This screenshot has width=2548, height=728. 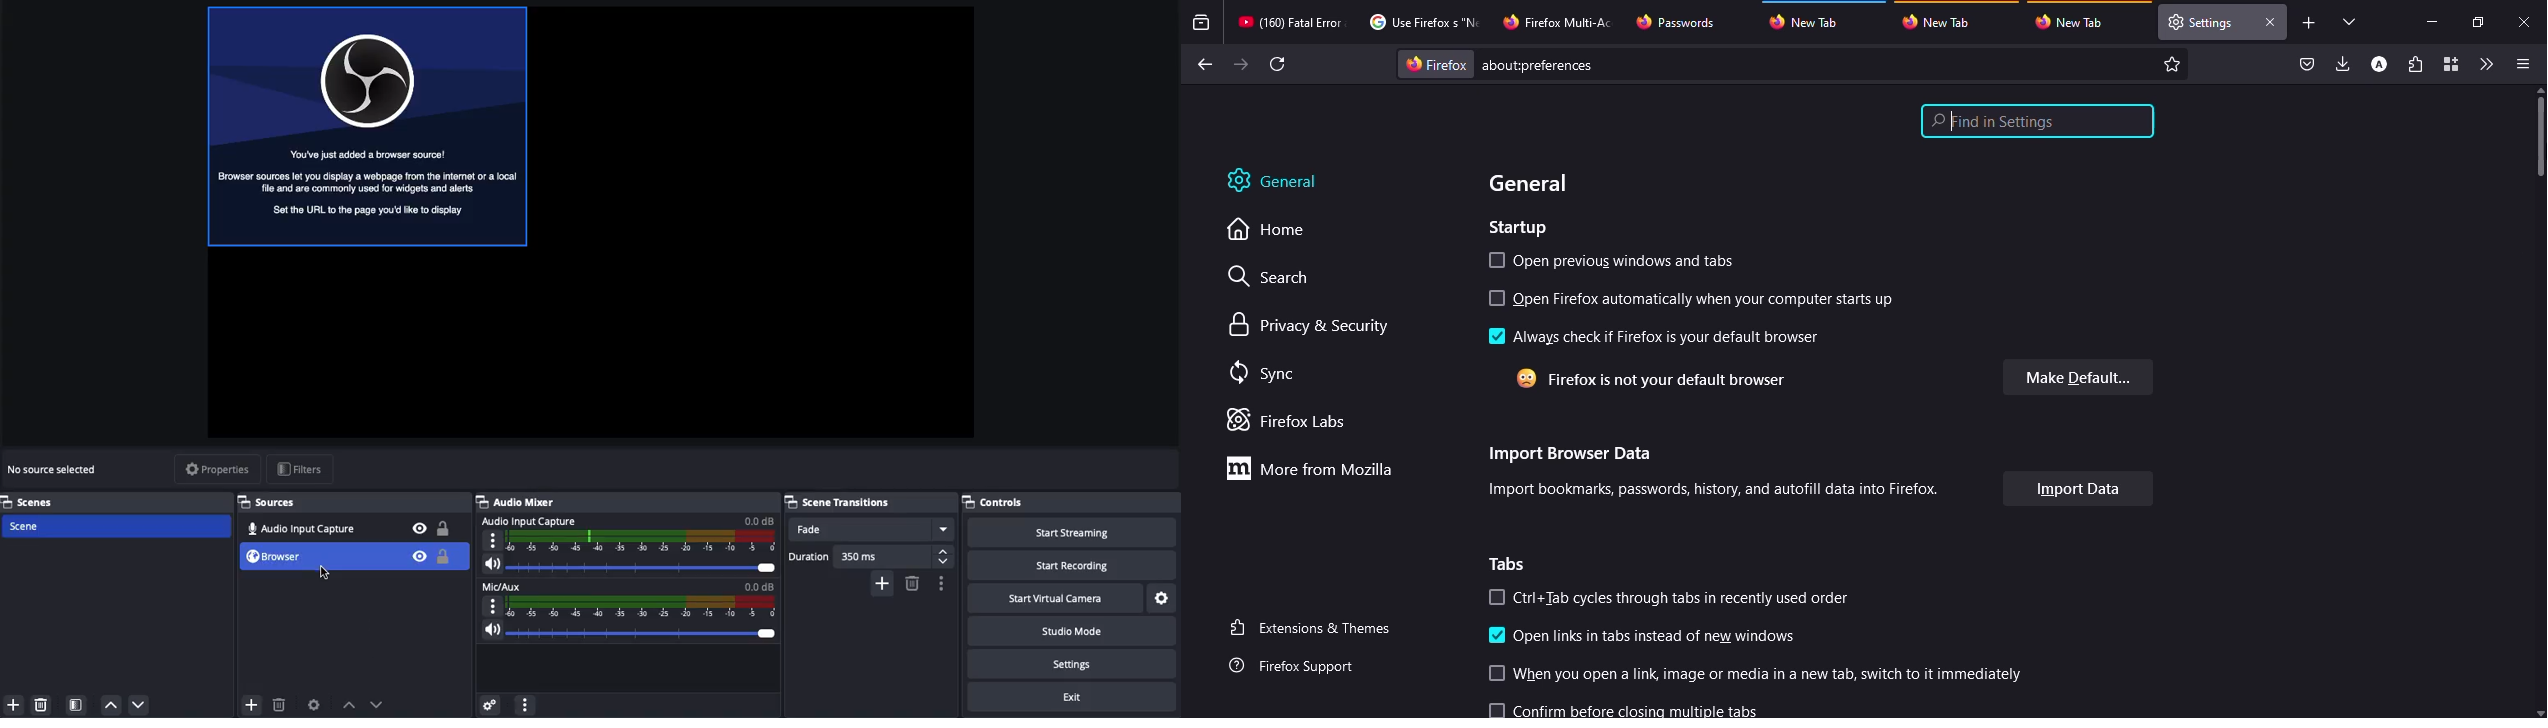 I want to click on general, so click(x=1539, y=181).